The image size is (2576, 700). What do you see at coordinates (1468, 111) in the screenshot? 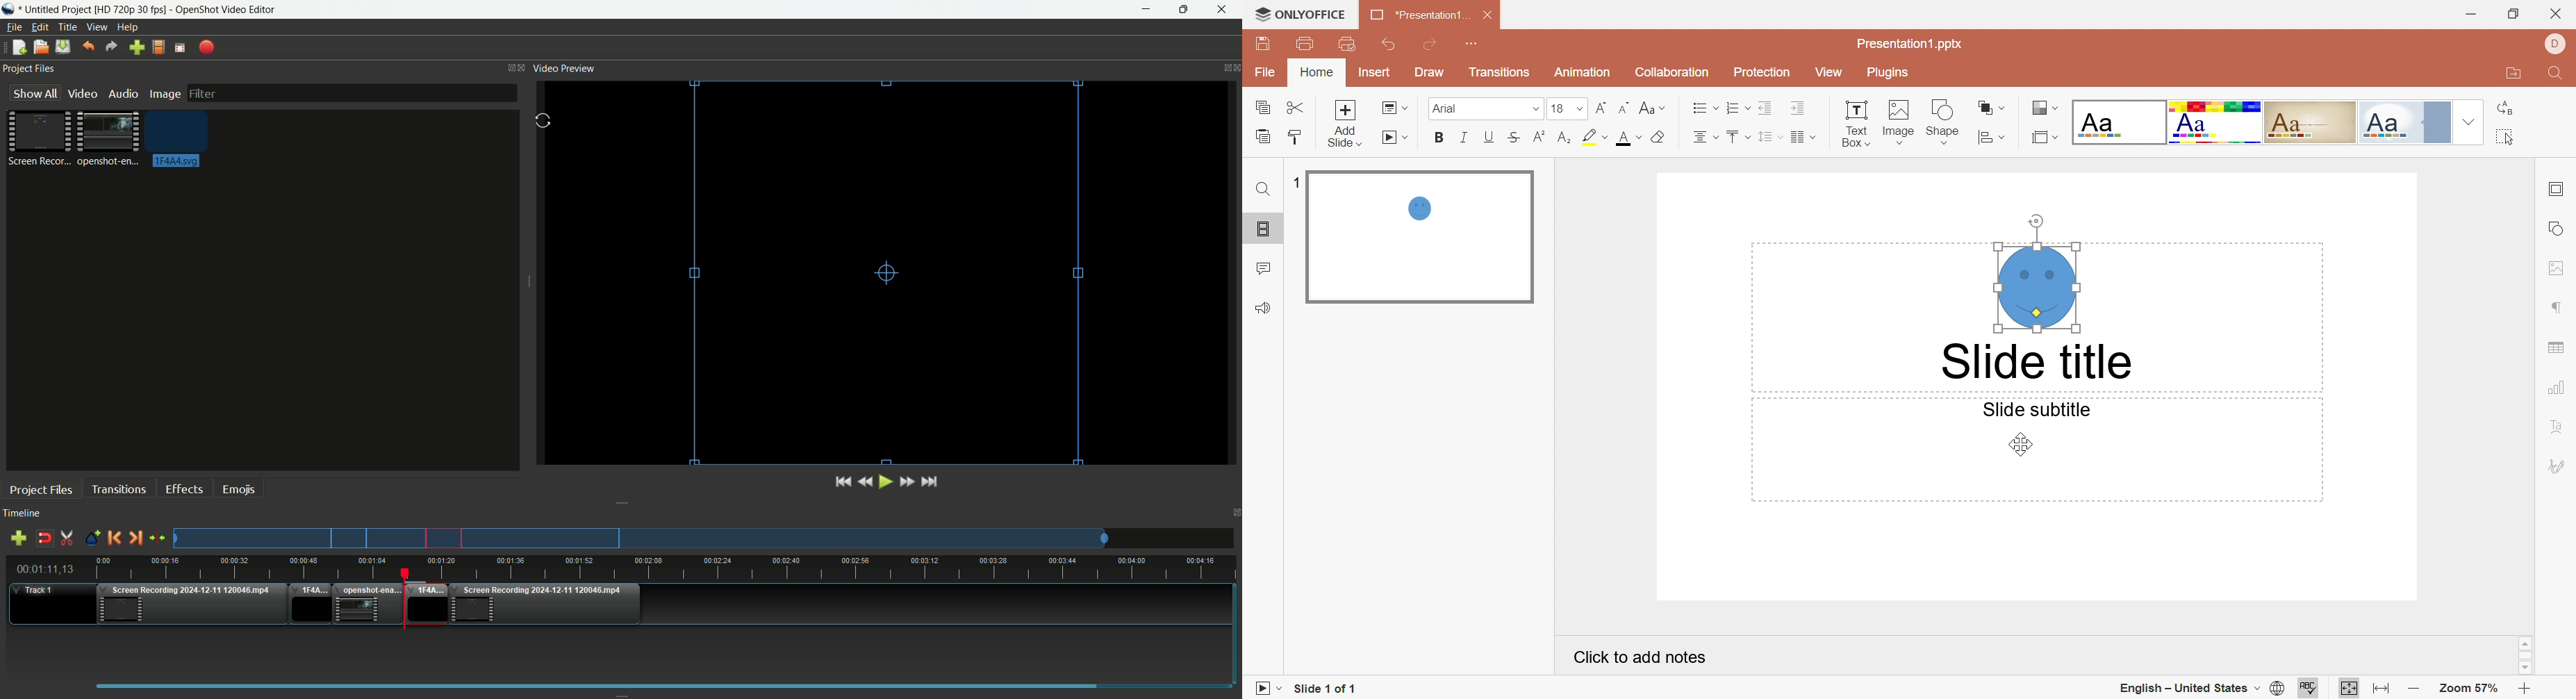
I see `Arial` at bounding box center [1468, 111].